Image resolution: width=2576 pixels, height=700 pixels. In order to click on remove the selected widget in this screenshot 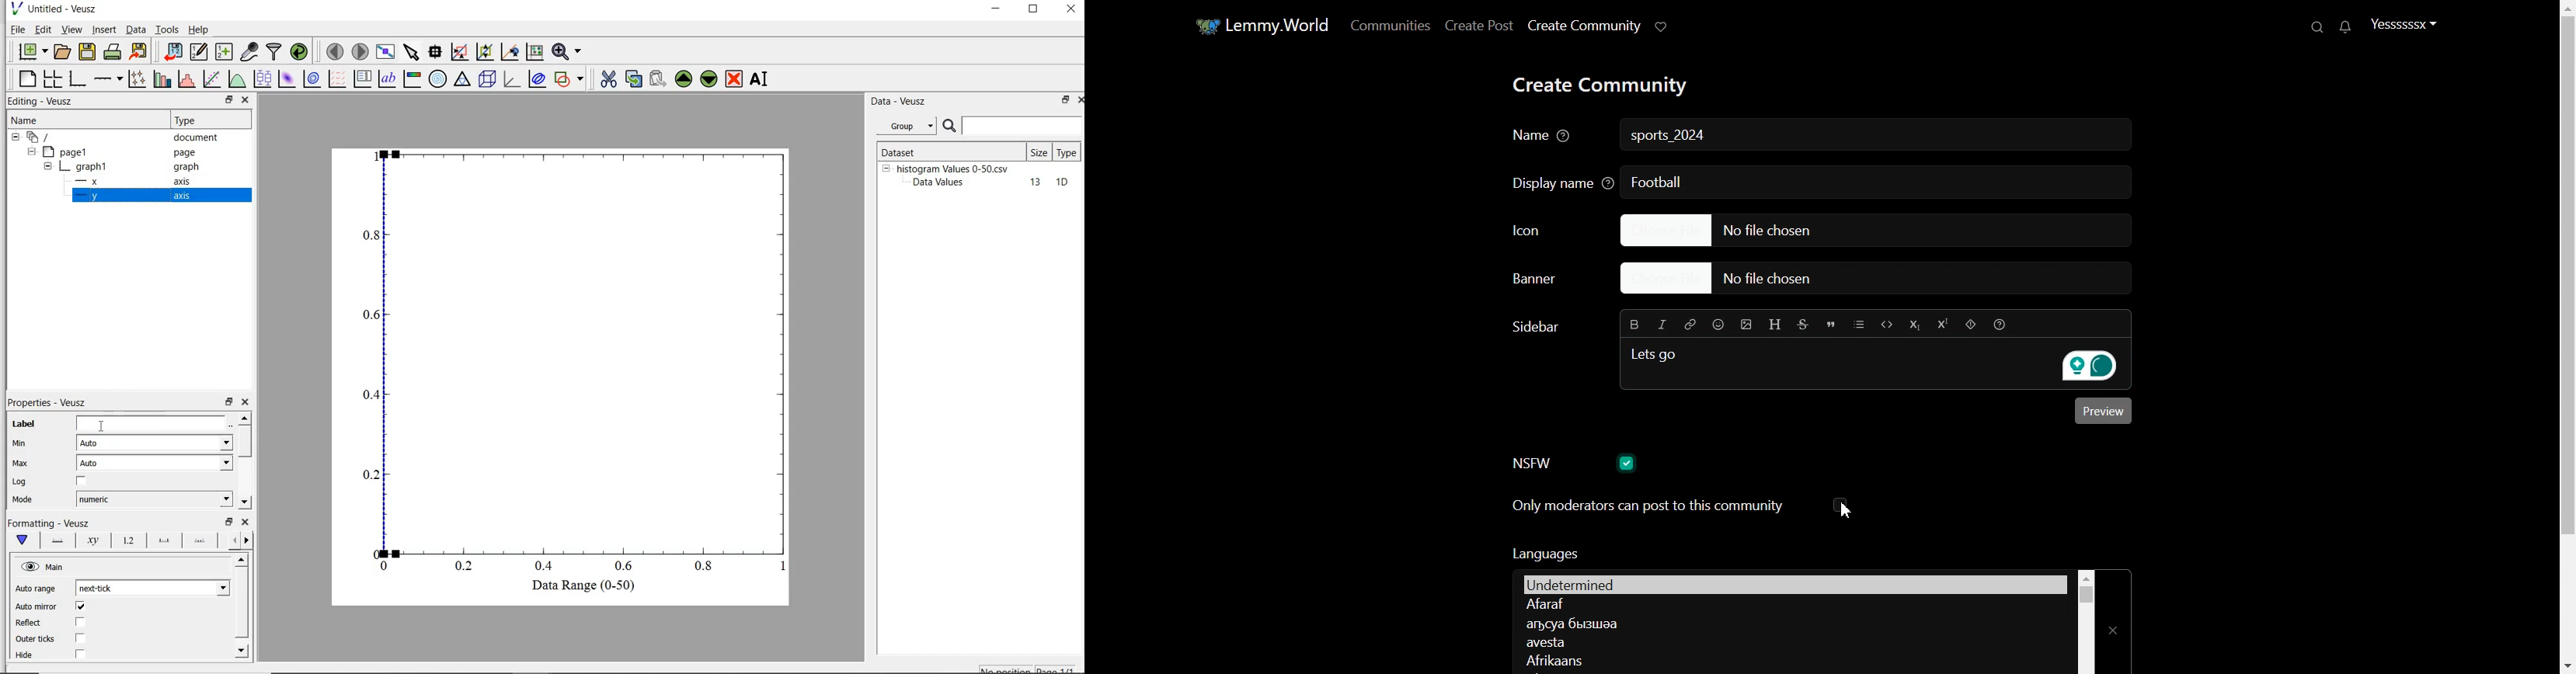, I will do `click(734, 80)`.